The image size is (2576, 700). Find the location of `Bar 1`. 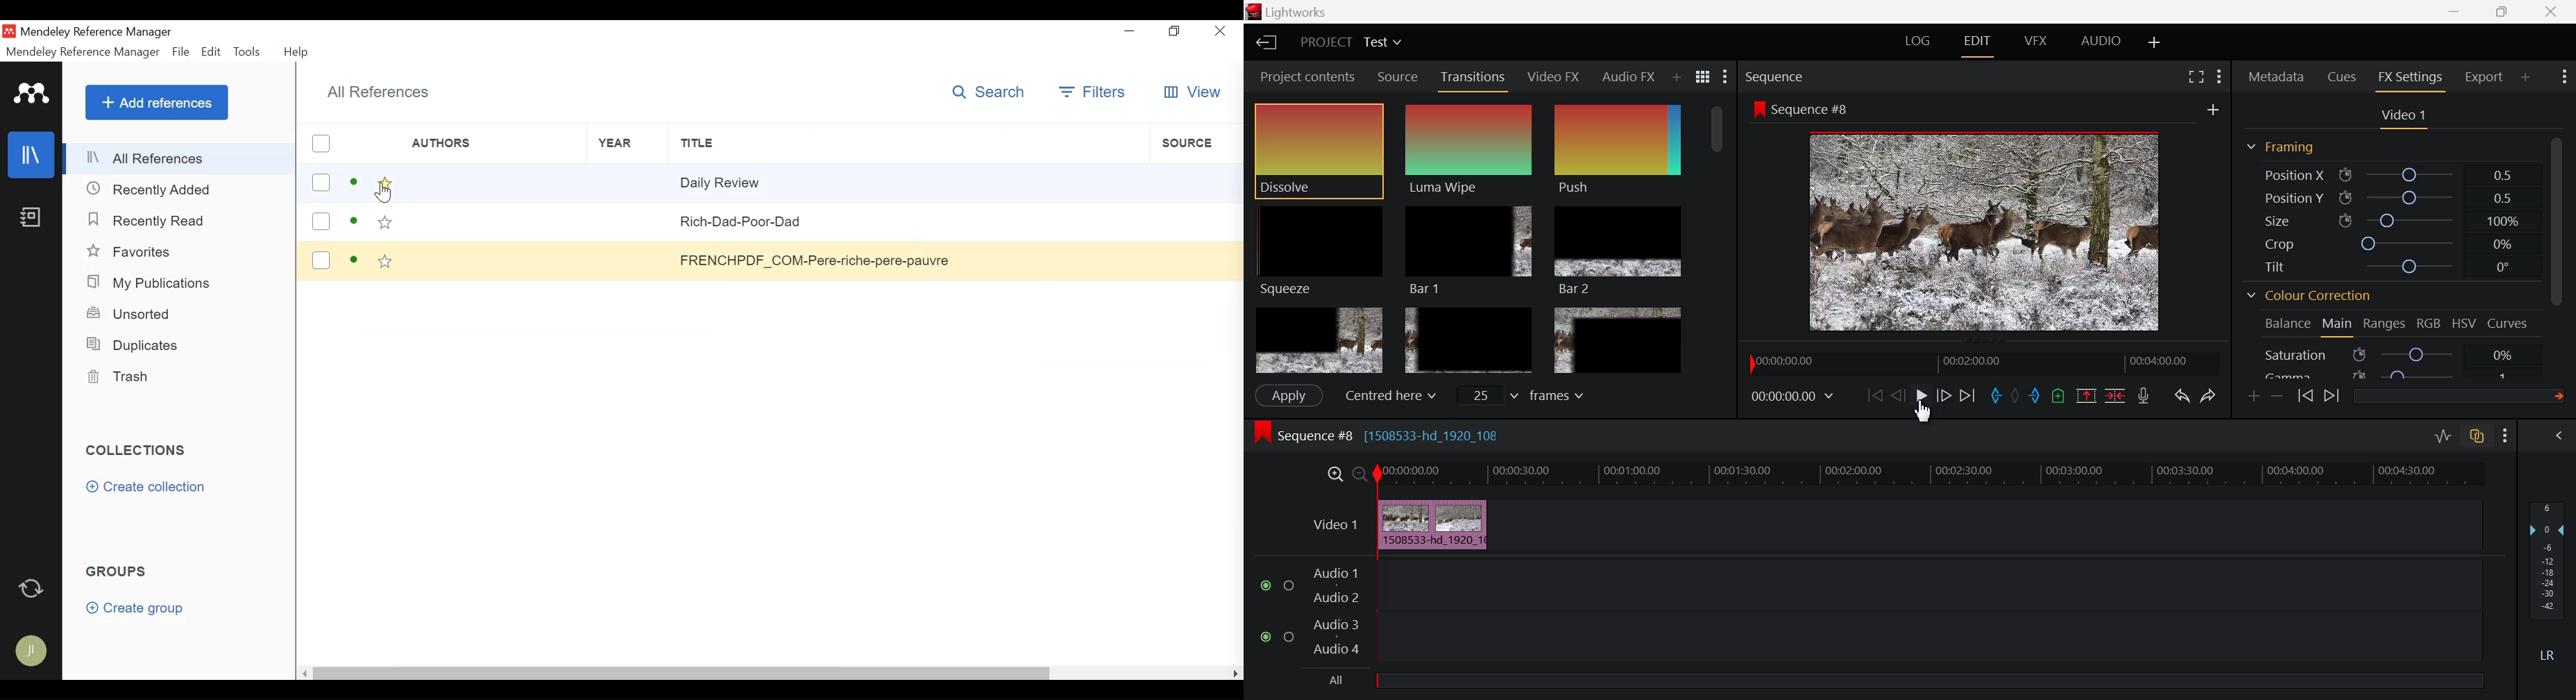

Bar 1 is located at coordinates (1468, 251).